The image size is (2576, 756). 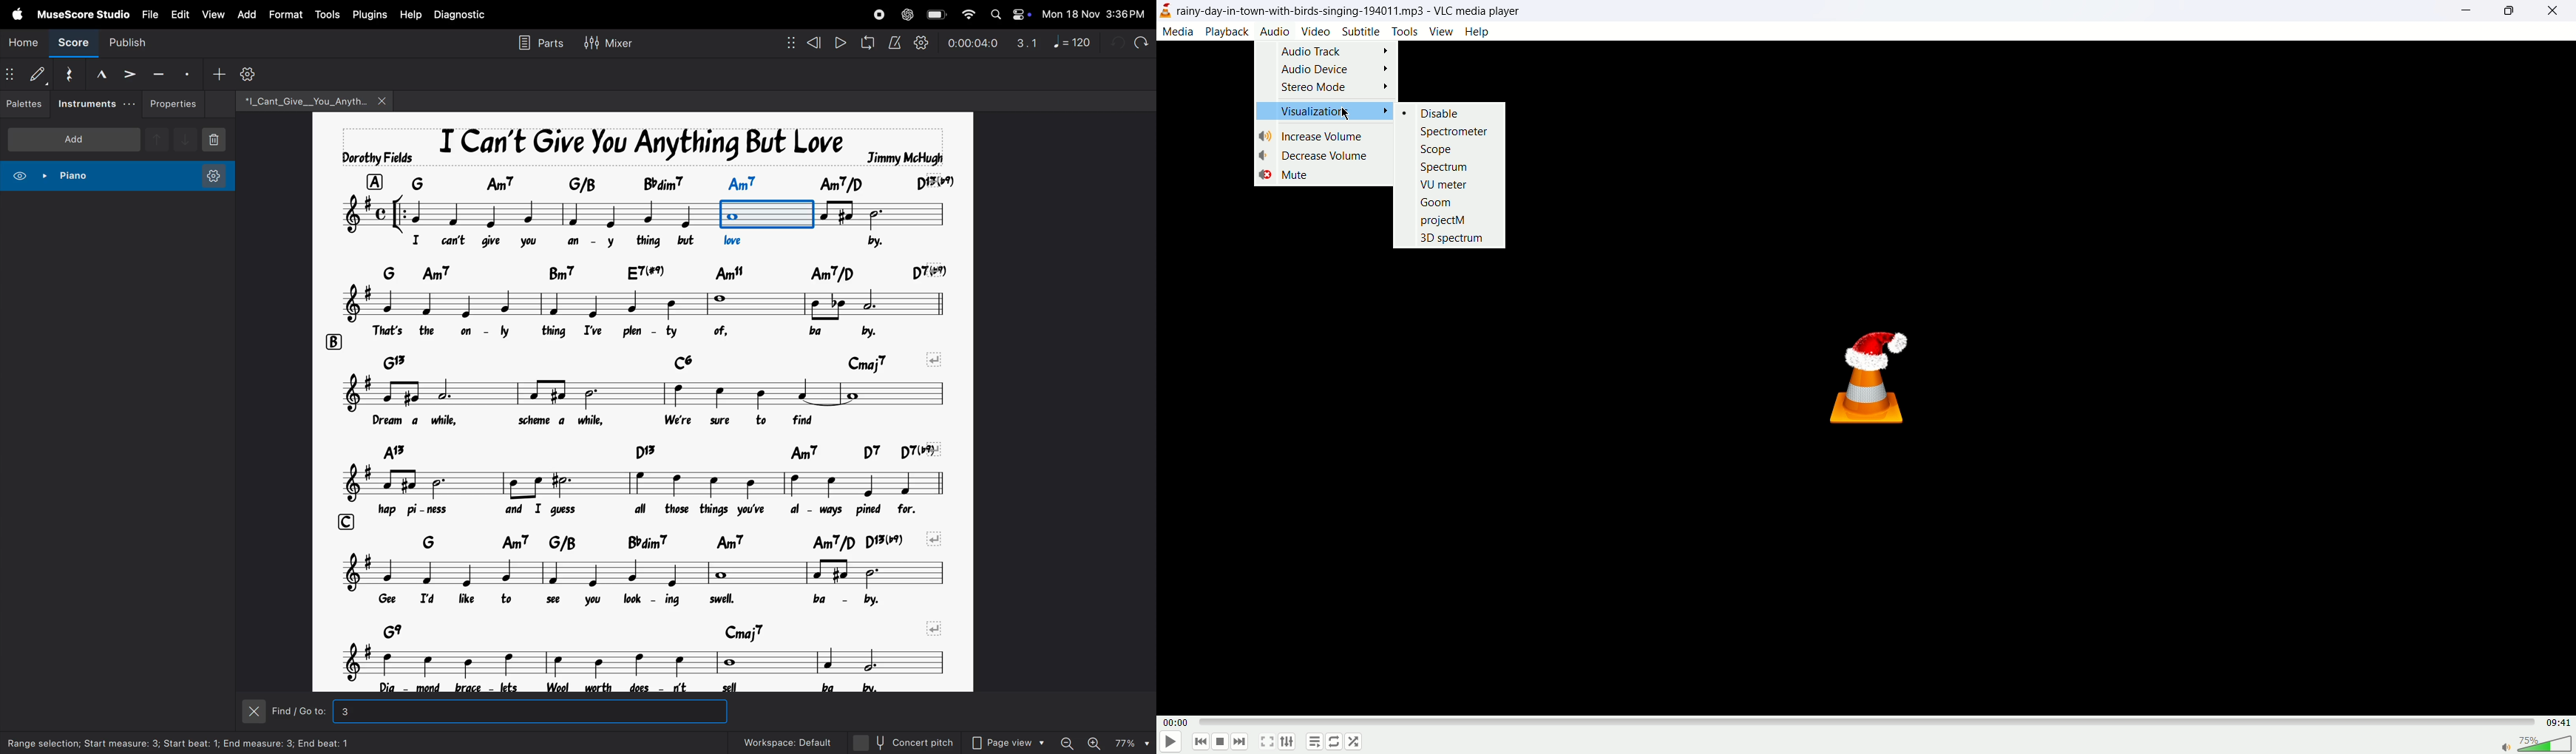 I want to click on notes, so click(x=889, y=213).